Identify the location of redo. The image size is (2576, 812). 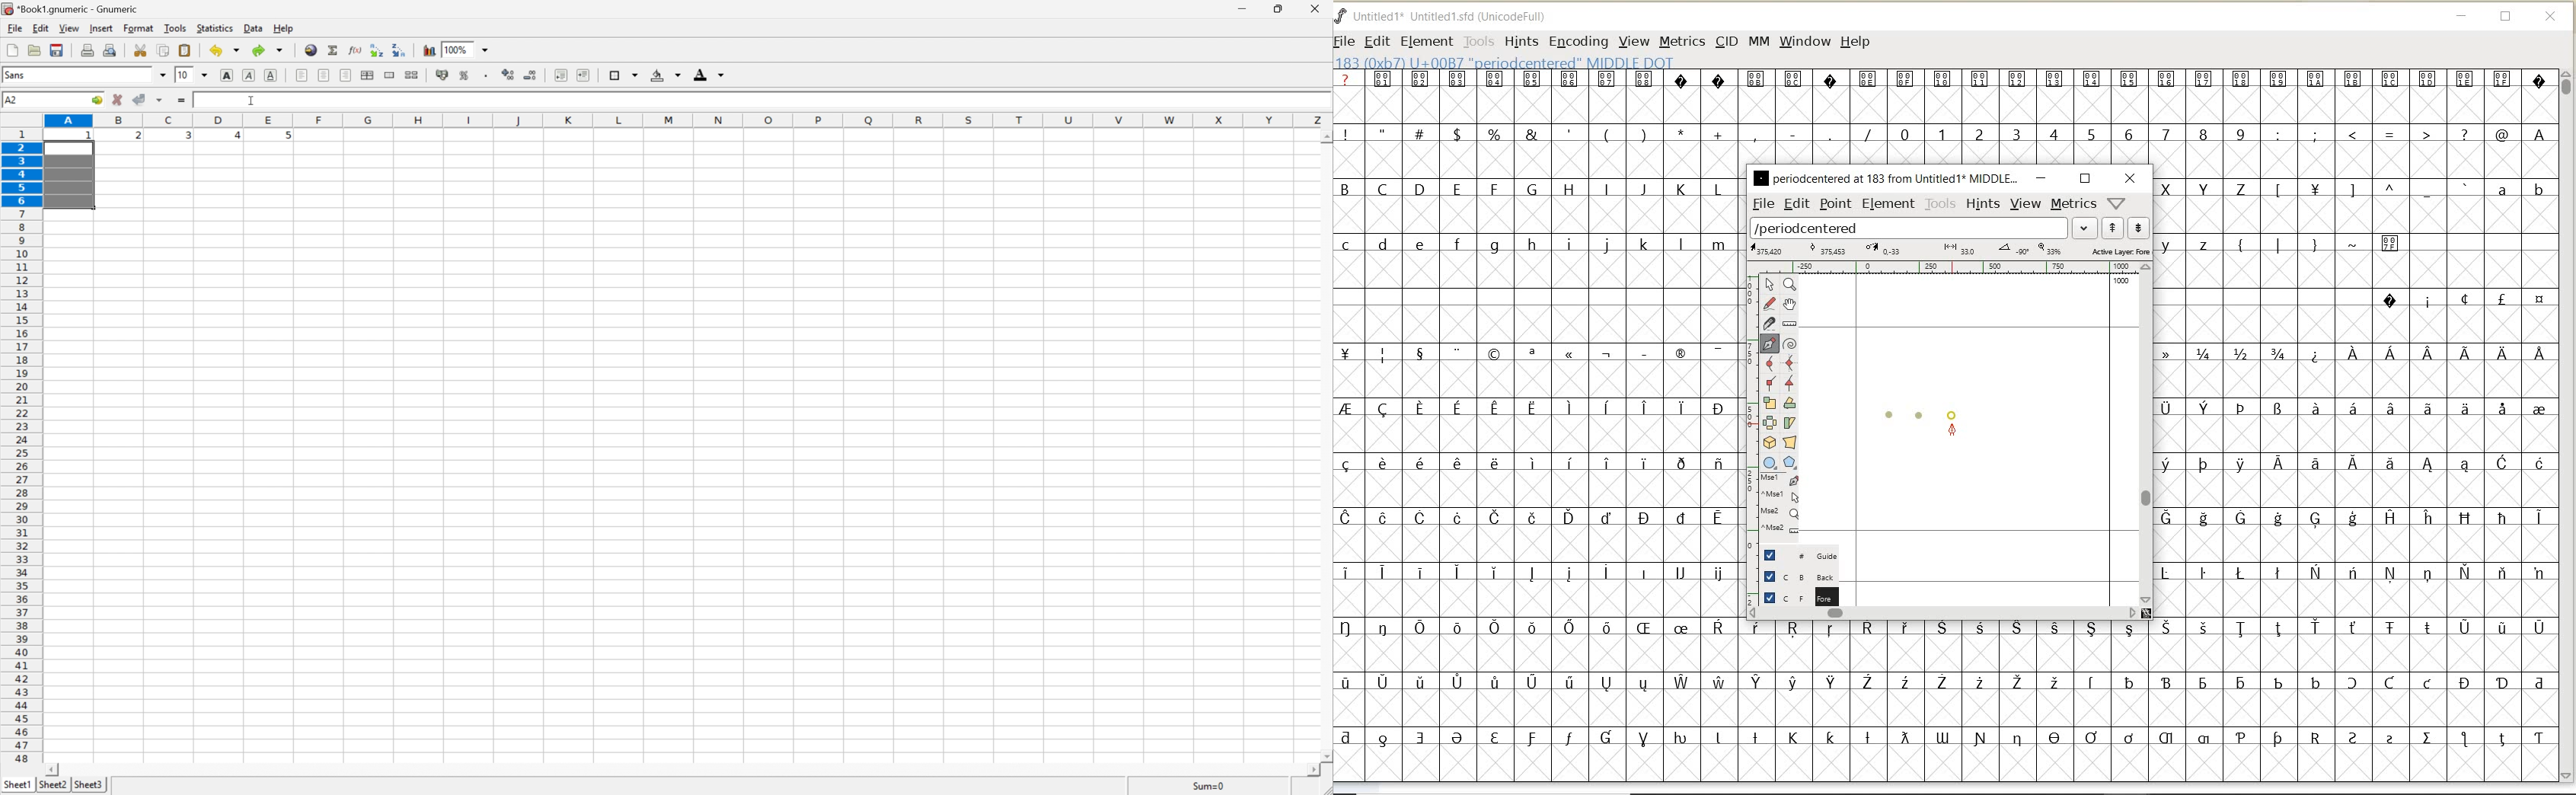
(270, 50).